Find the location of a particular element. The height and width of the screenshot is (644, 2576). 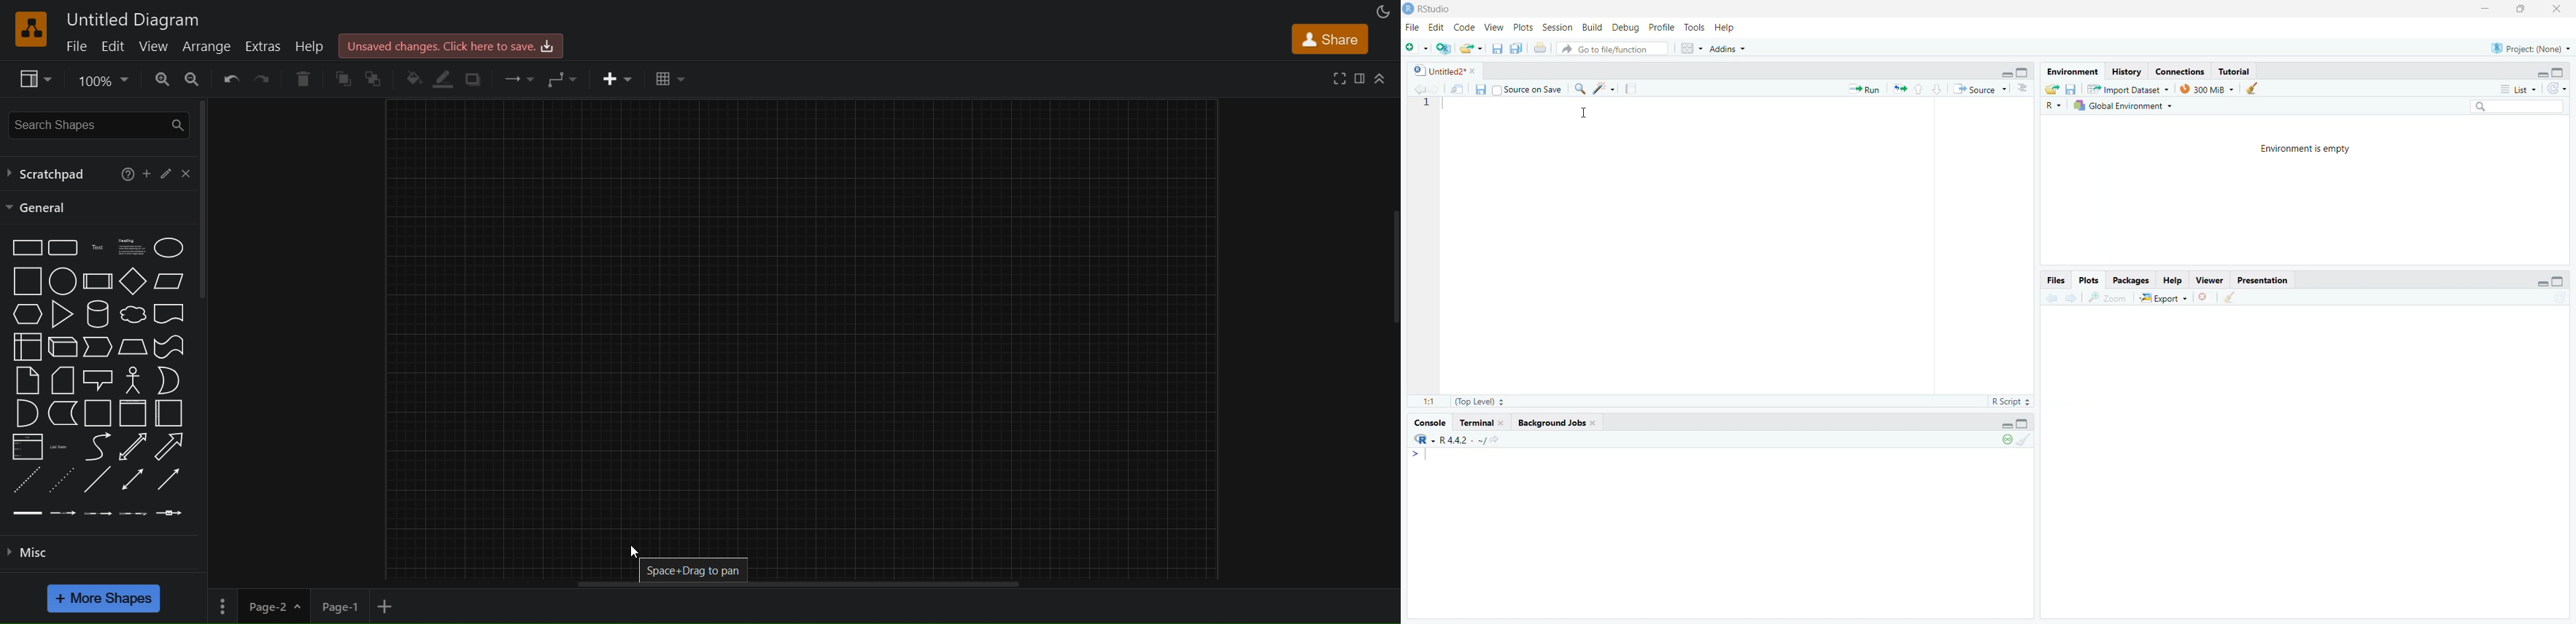

Eades is located at coordinates (2181, 69).